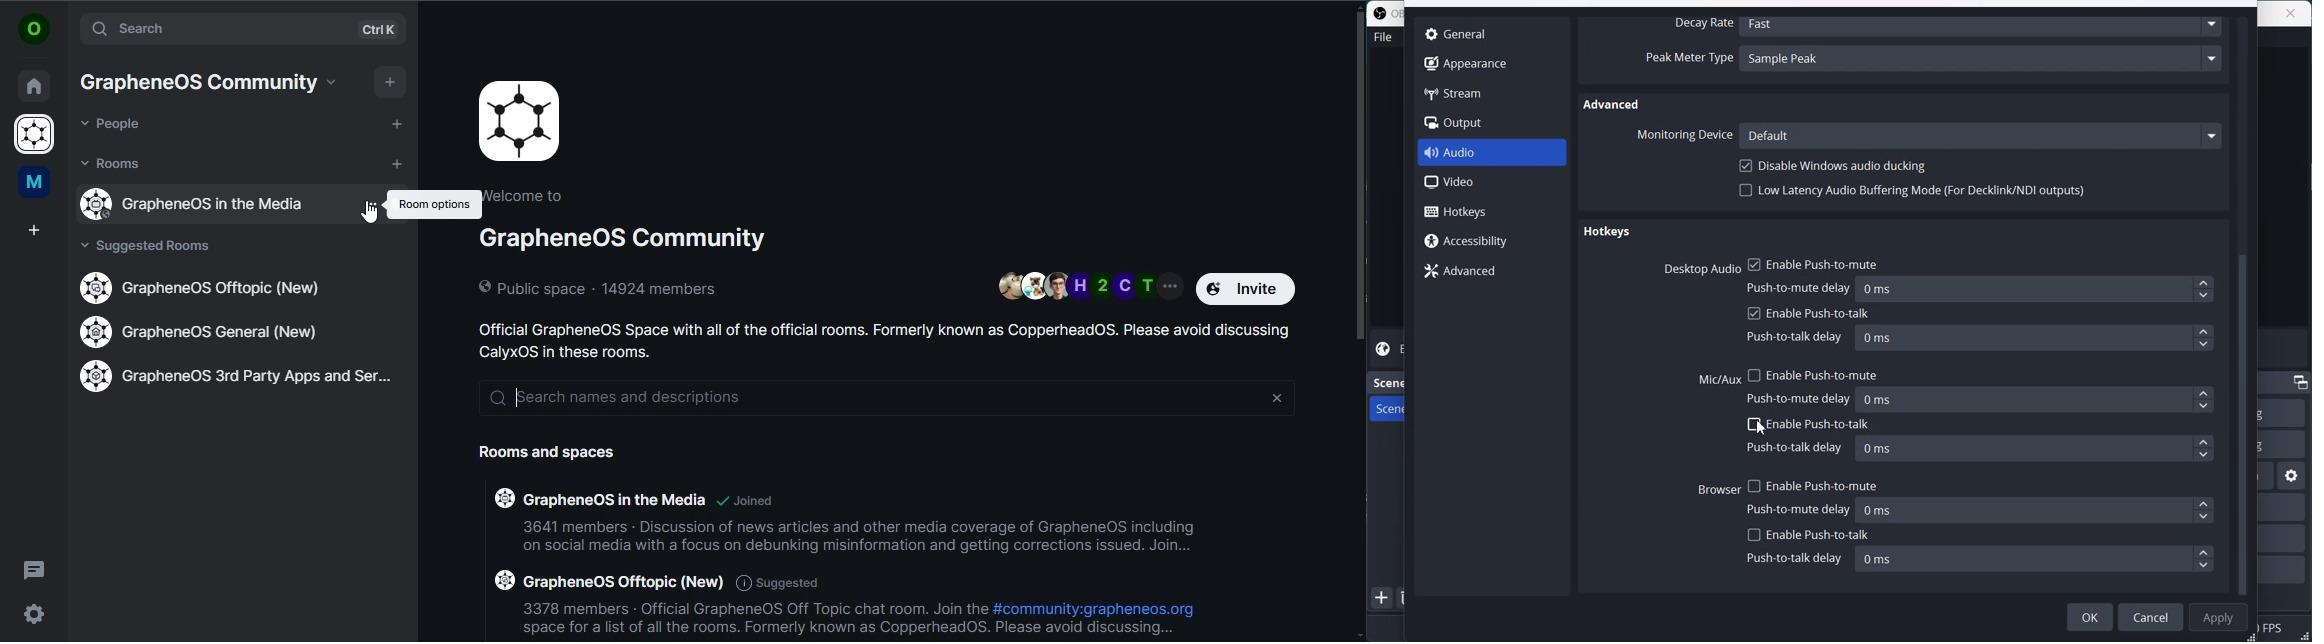 This screenshot has width=2324, height=644. I want to click on suggested rooms, so click(154, 247).